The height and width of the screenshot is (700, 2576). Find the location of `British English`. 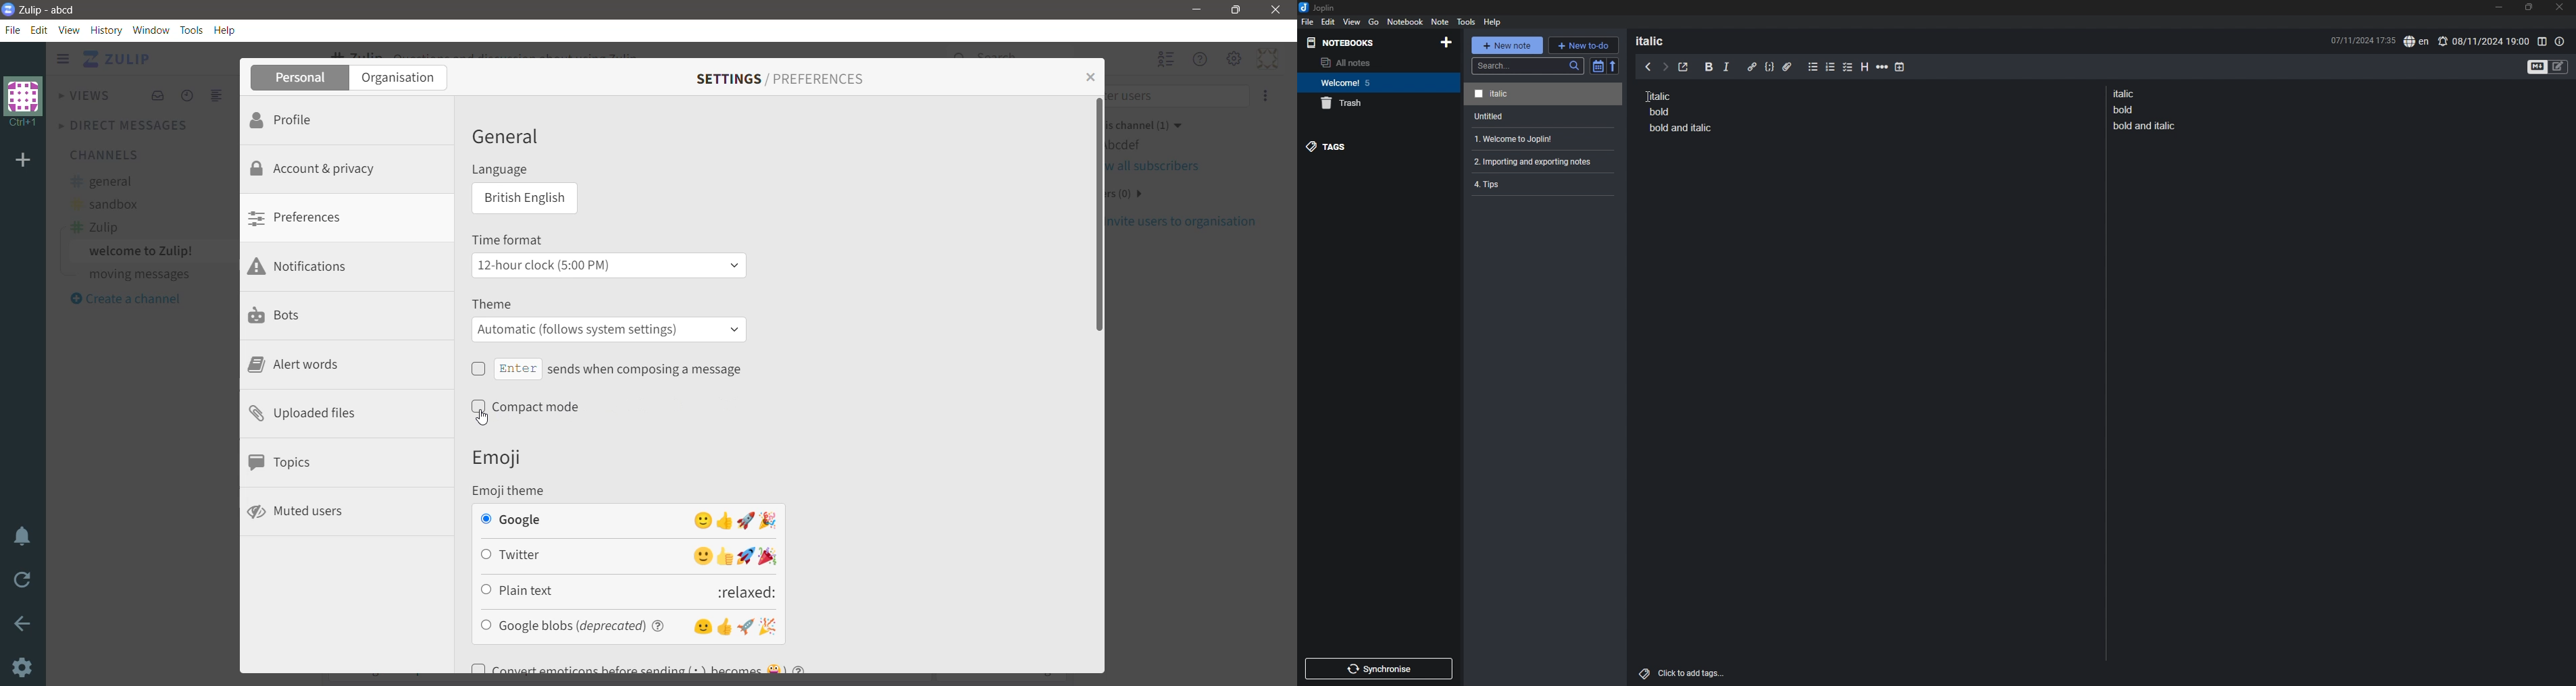

British English is located at coordinates (522, 200).